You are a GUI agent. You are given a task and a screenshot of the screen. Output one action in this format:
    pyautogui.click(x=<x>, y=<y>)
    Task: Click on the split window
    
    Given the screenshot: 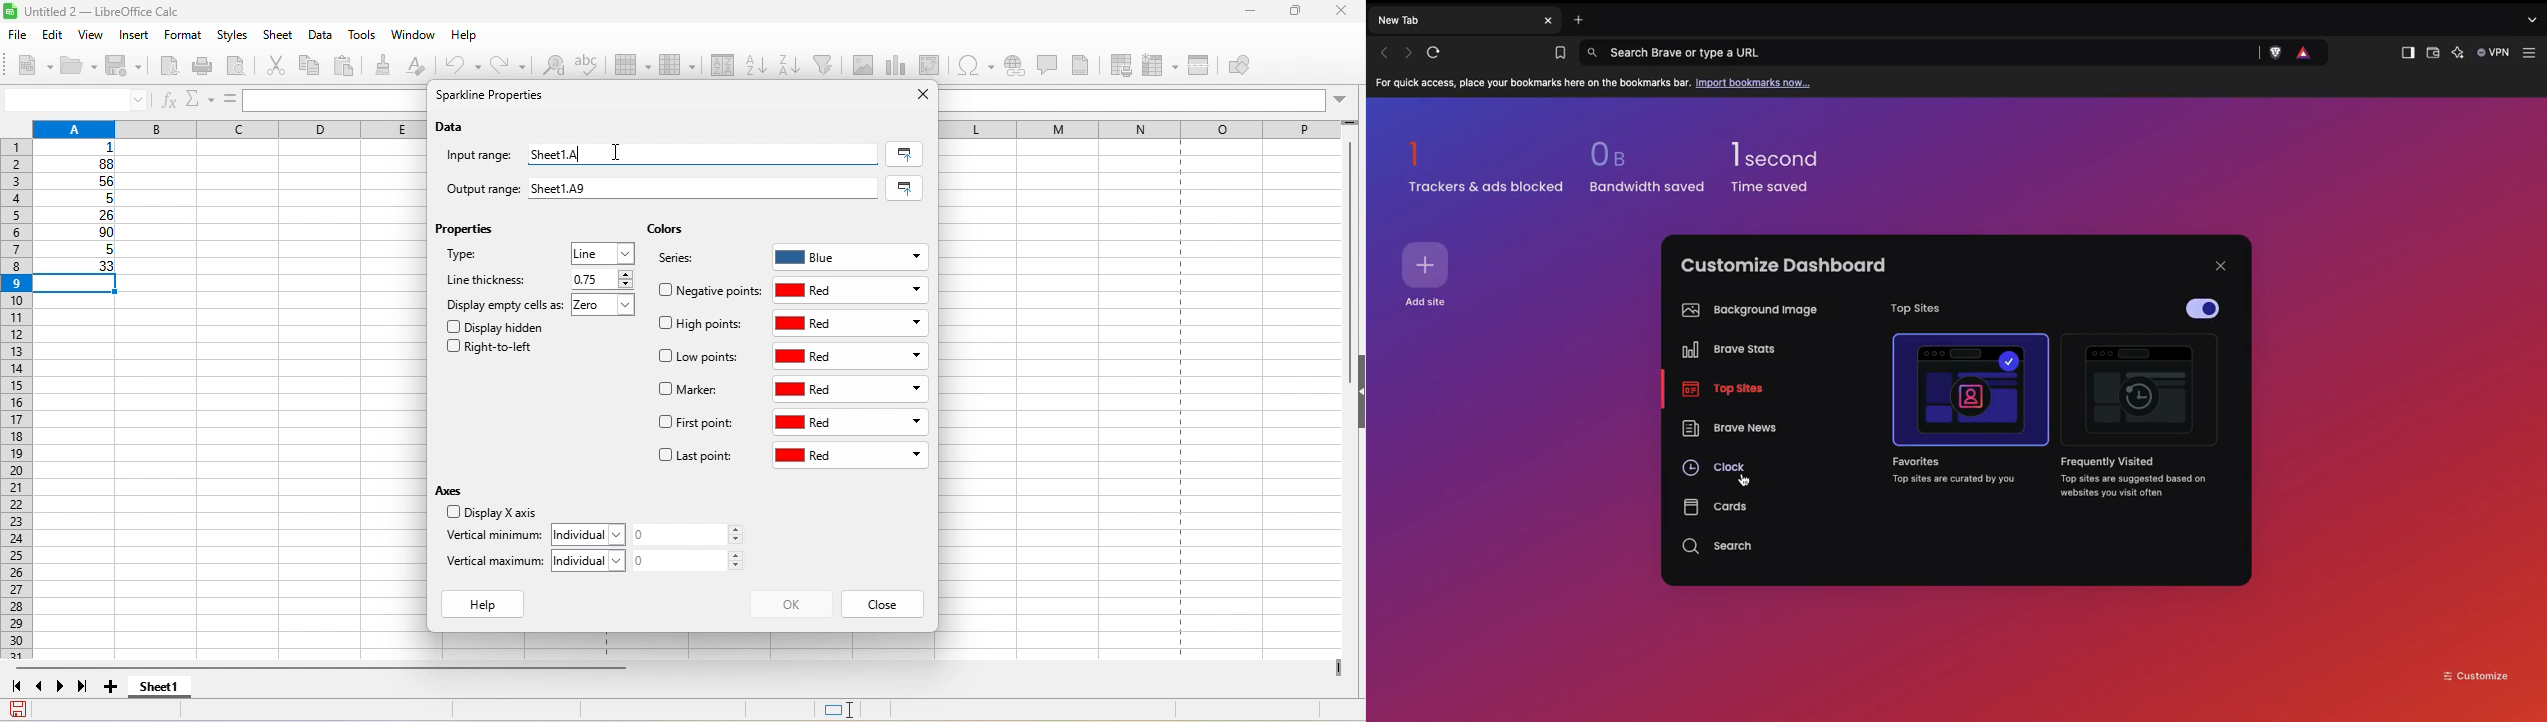 What is the action you would take?
    pyautogui.click(x=1203, y=66)
    